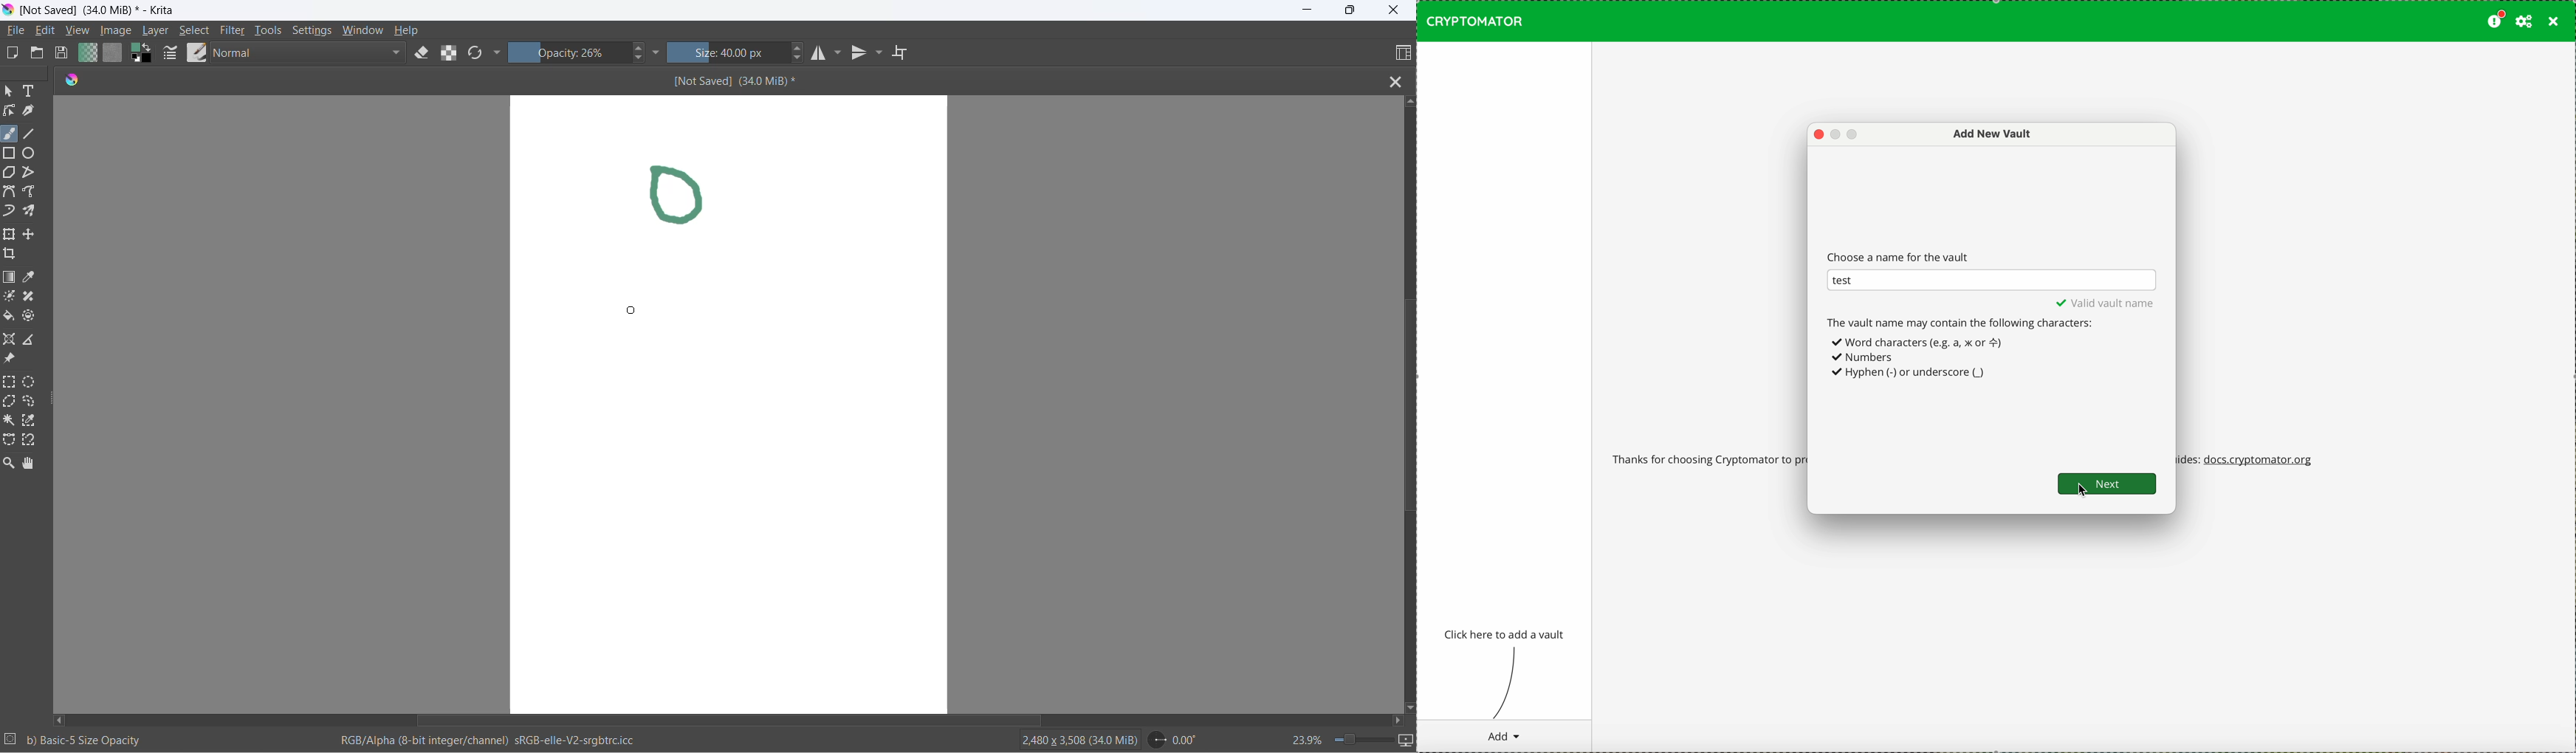 Image resolution: width=2576 pixels, height=756 pixels. What do you see at coordinates (35, 339) in the screenshot?
I see `measure the distance between two points` at bounding box center [35, 339].